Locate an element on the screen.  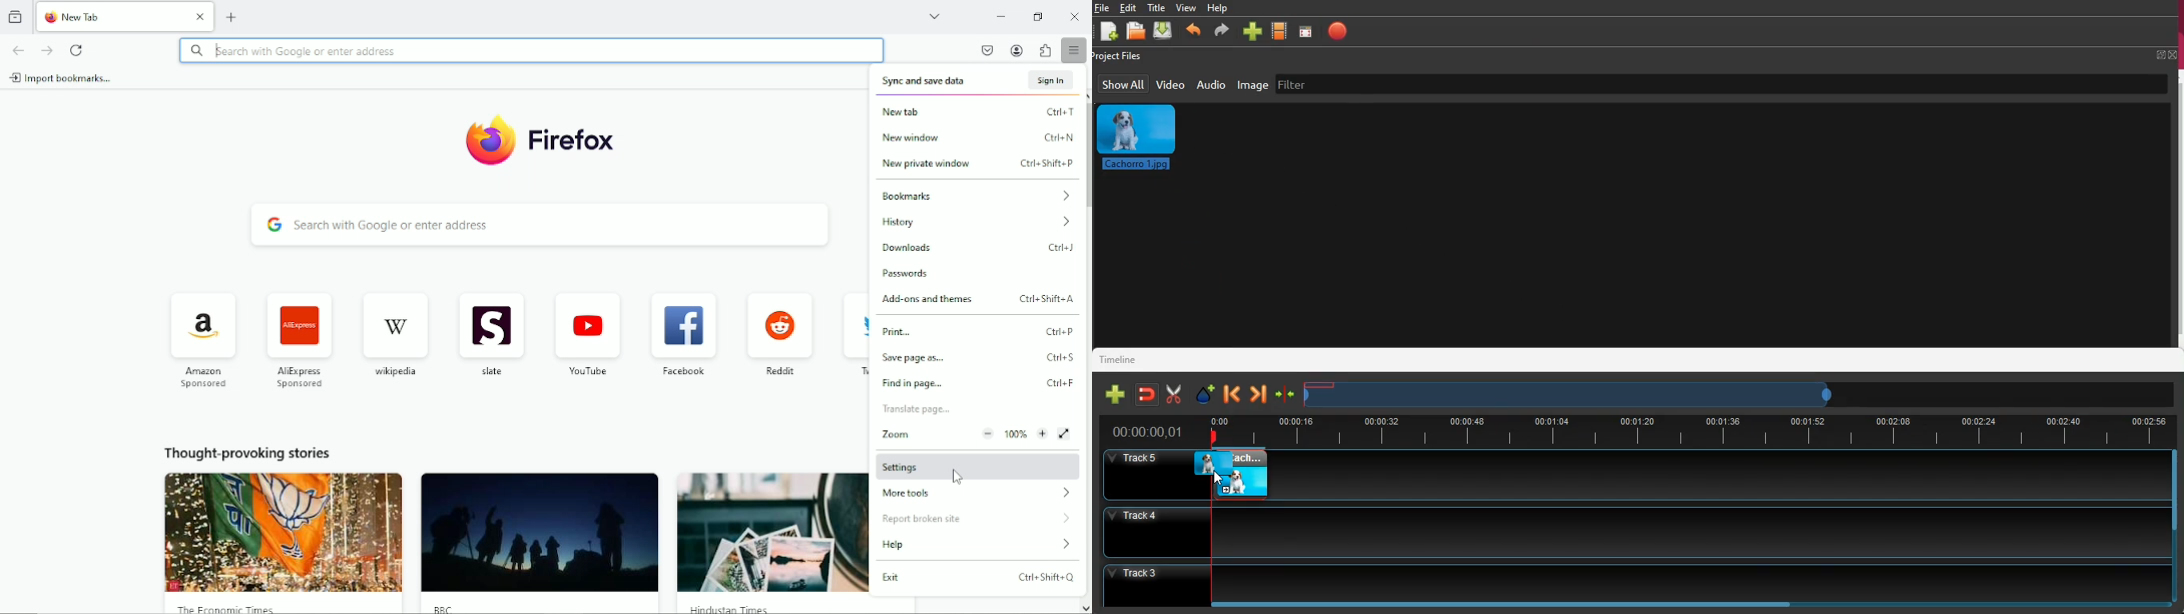
cursor is located at coordinates (957, 476).